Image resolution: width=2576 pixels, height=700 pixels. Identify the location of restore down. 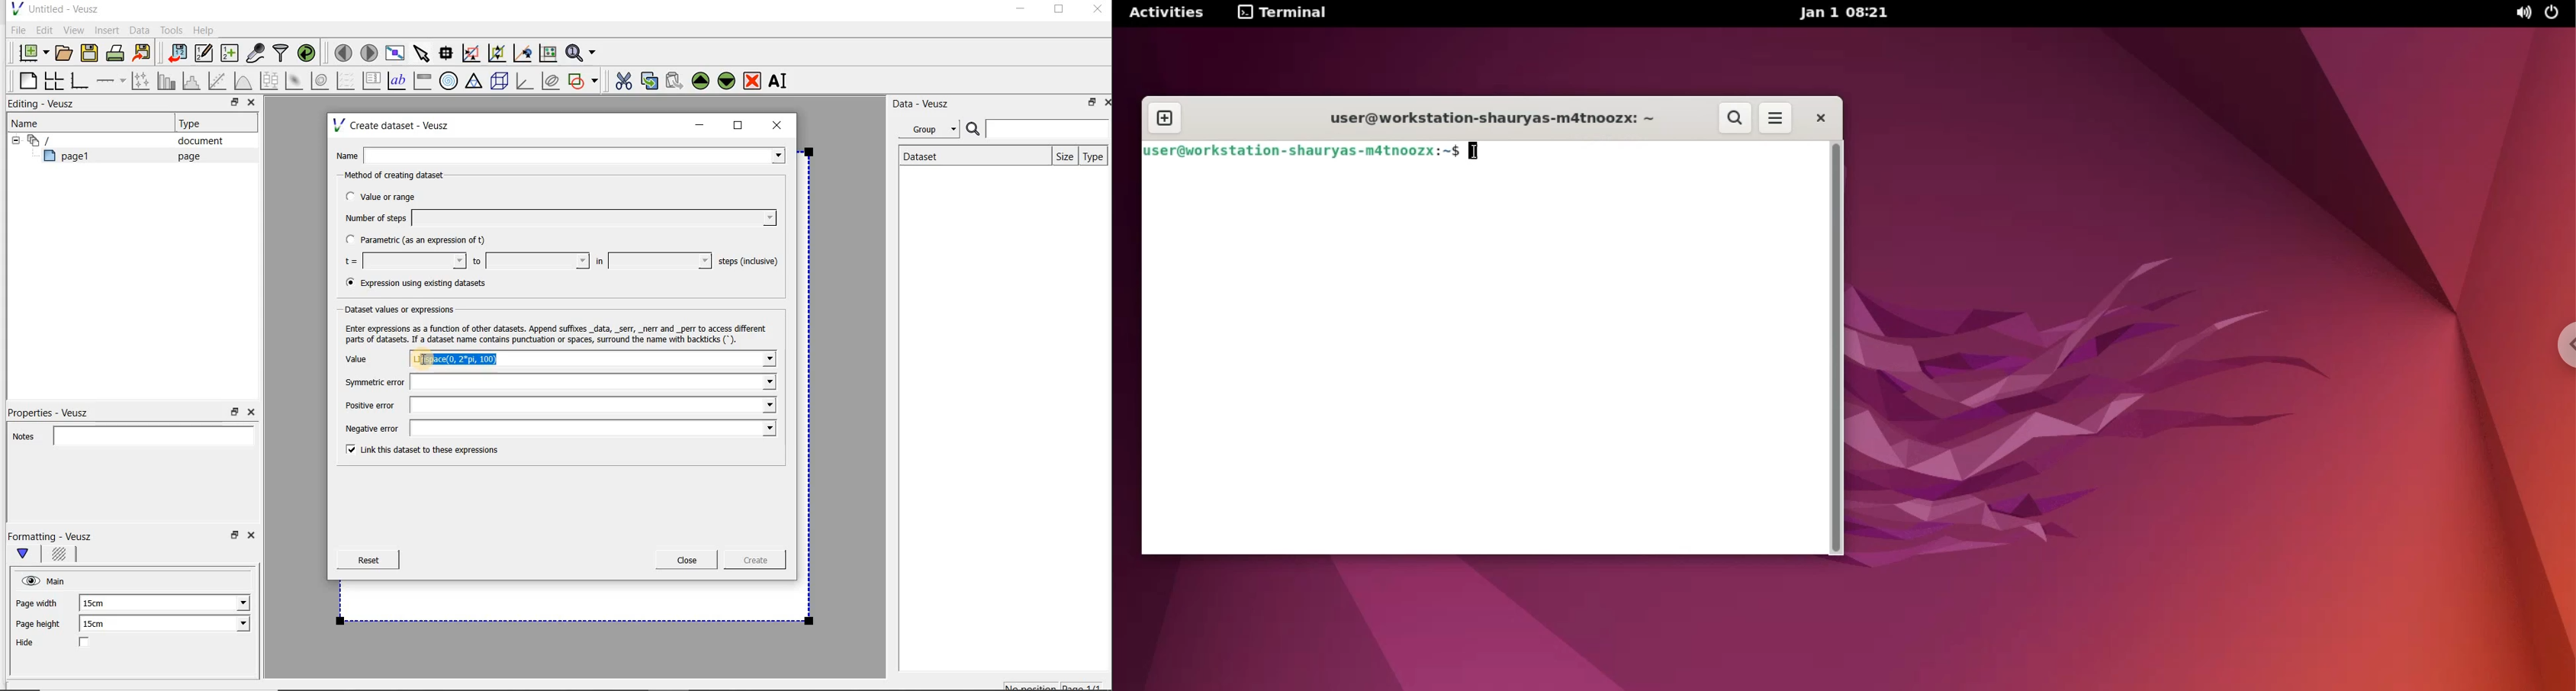
(231, 104).